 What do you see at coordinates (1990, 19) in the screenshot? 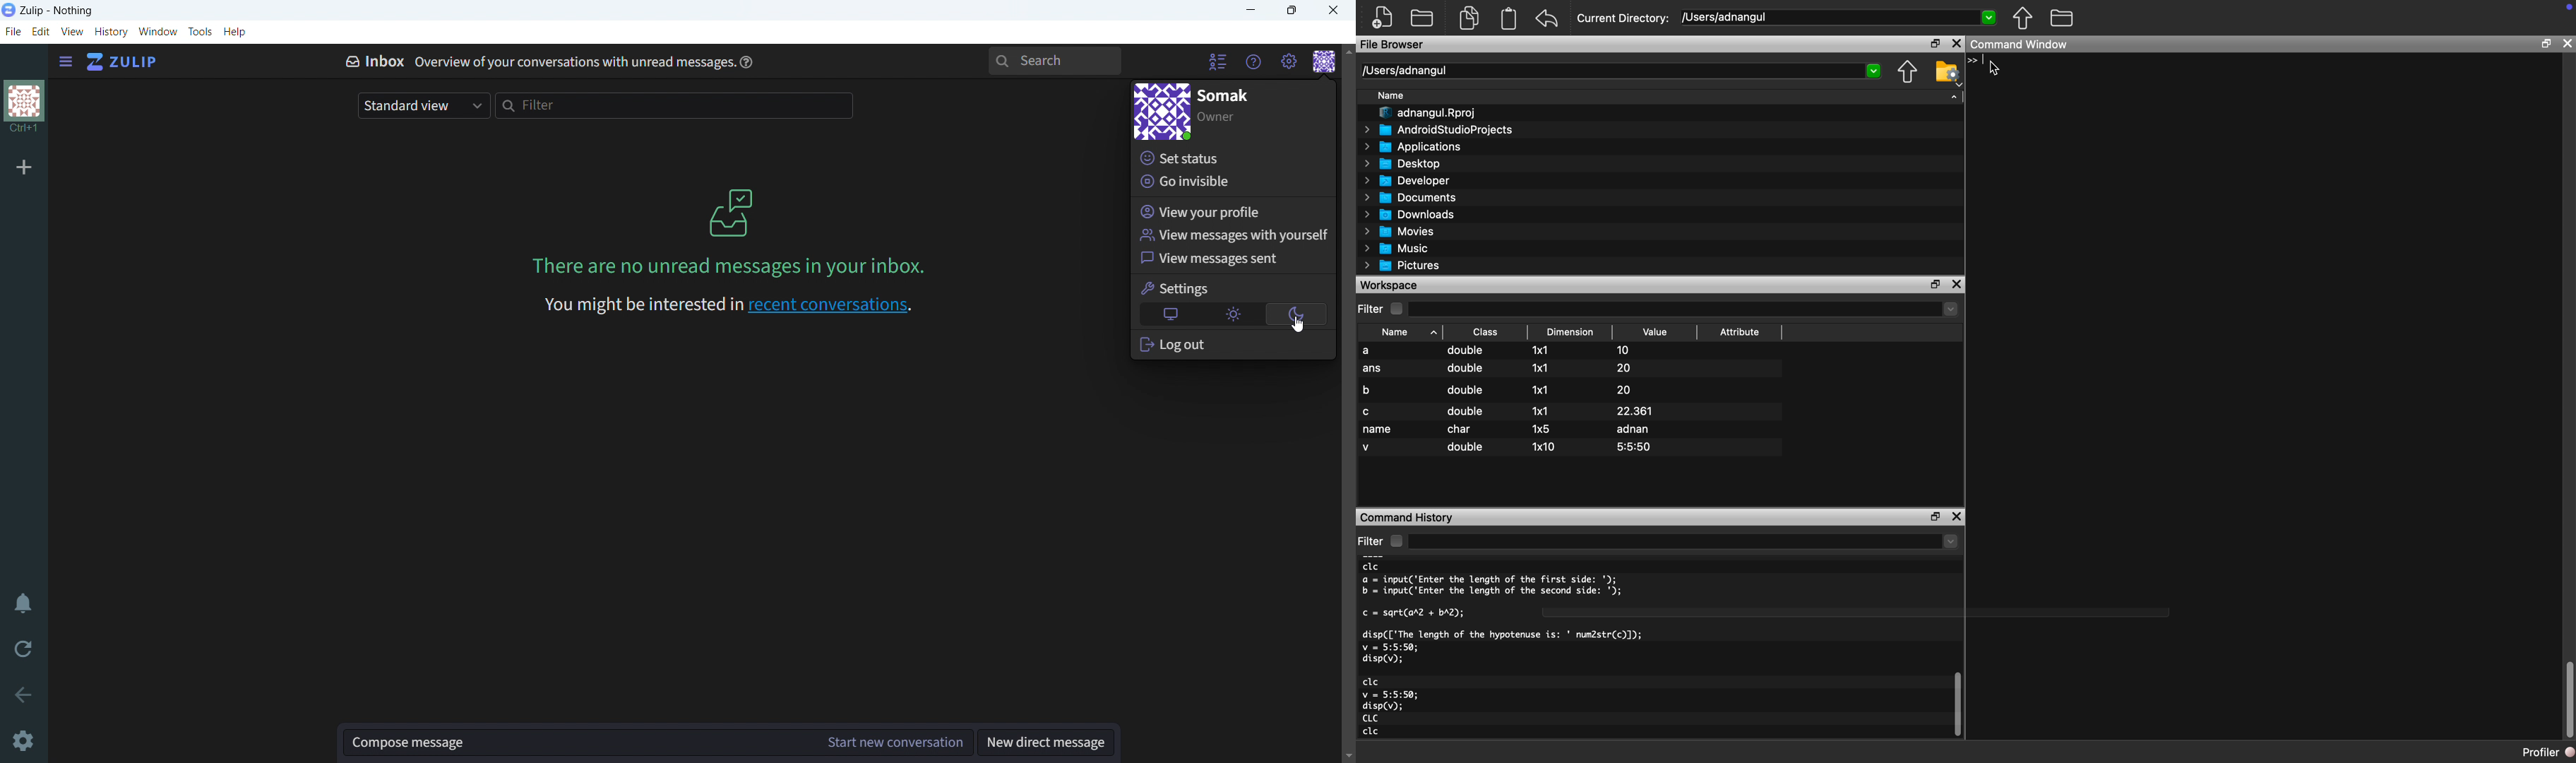
I see `Dropdown` at bounding box center [1990, 19].